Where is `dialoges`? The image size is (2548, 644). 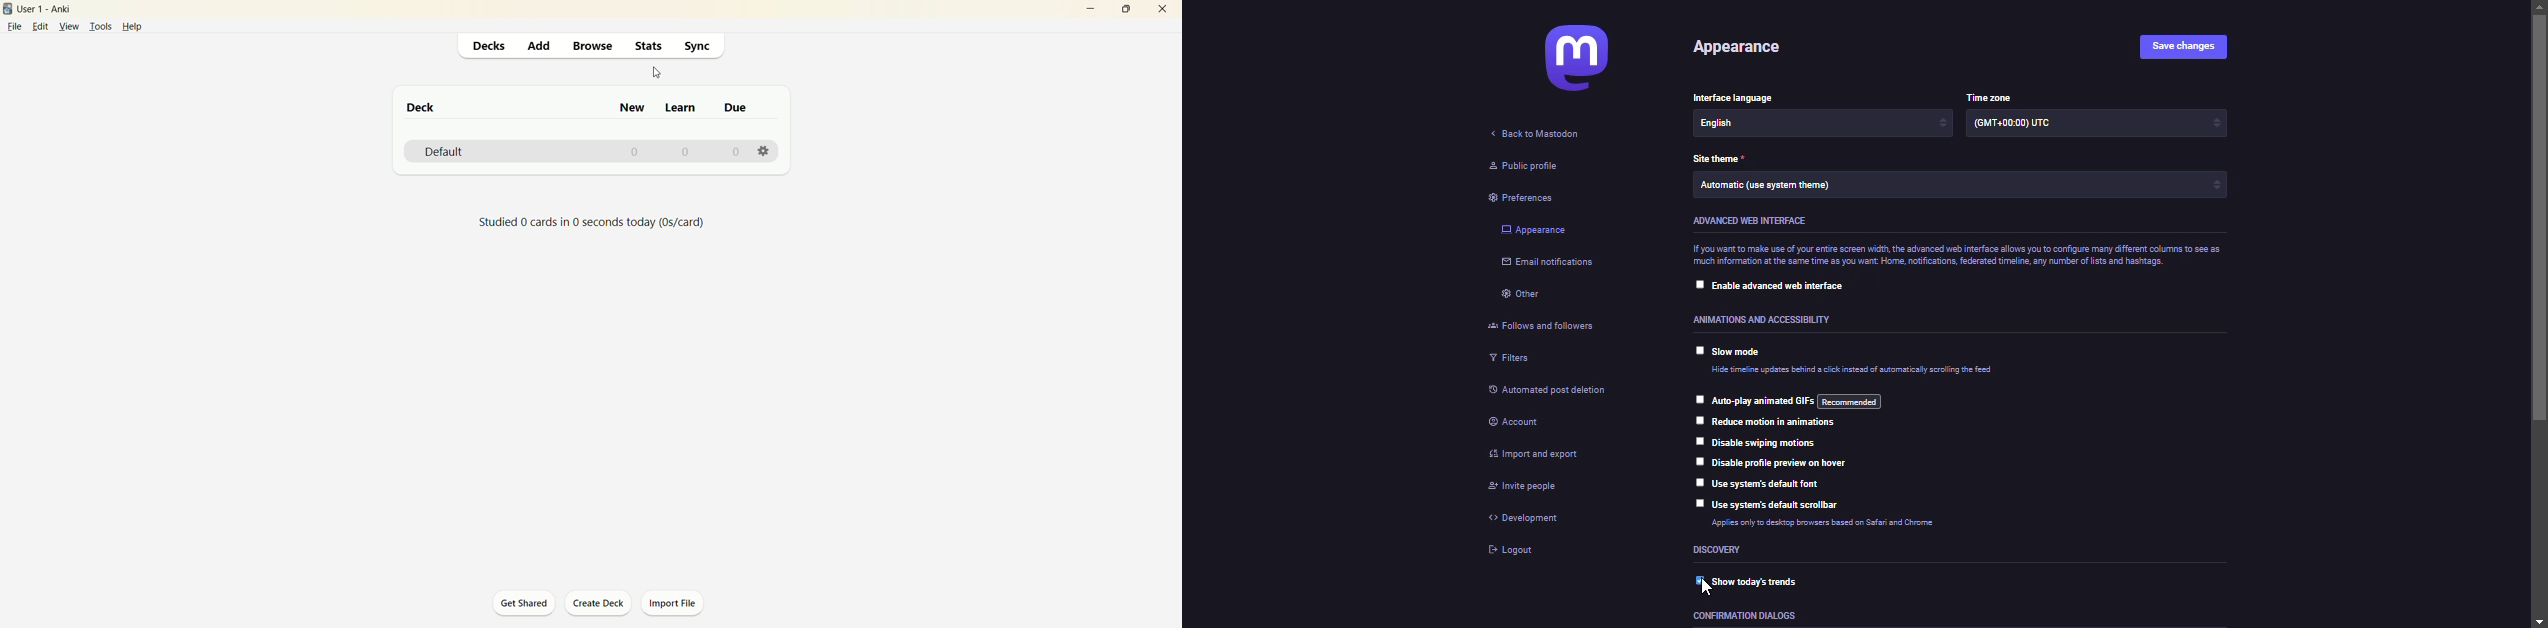
dialoges is located at coordinates (1747, 615).